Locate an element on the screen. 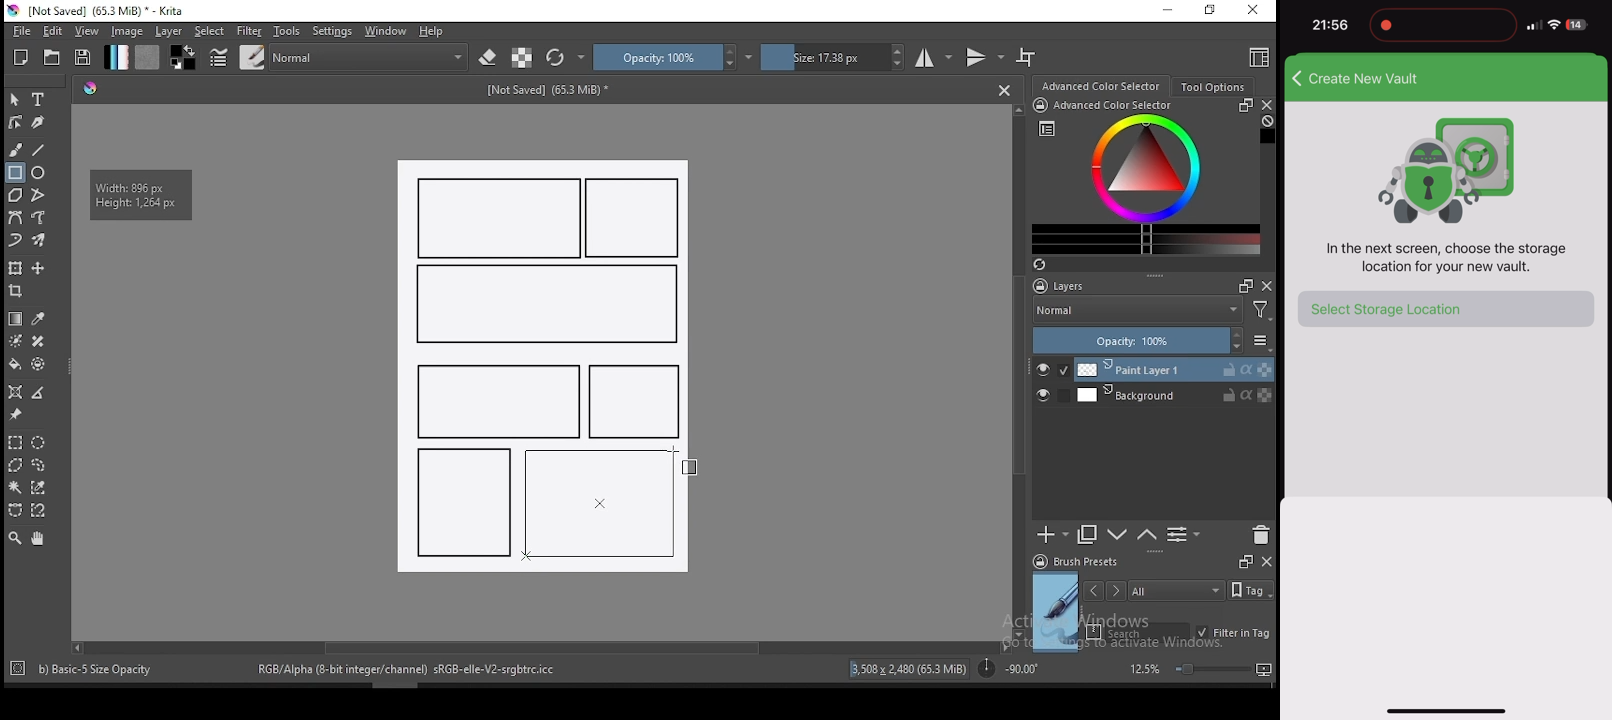 This screenshot has height=728, width=1624. mouse pointer is located at coordinates (687, 467).